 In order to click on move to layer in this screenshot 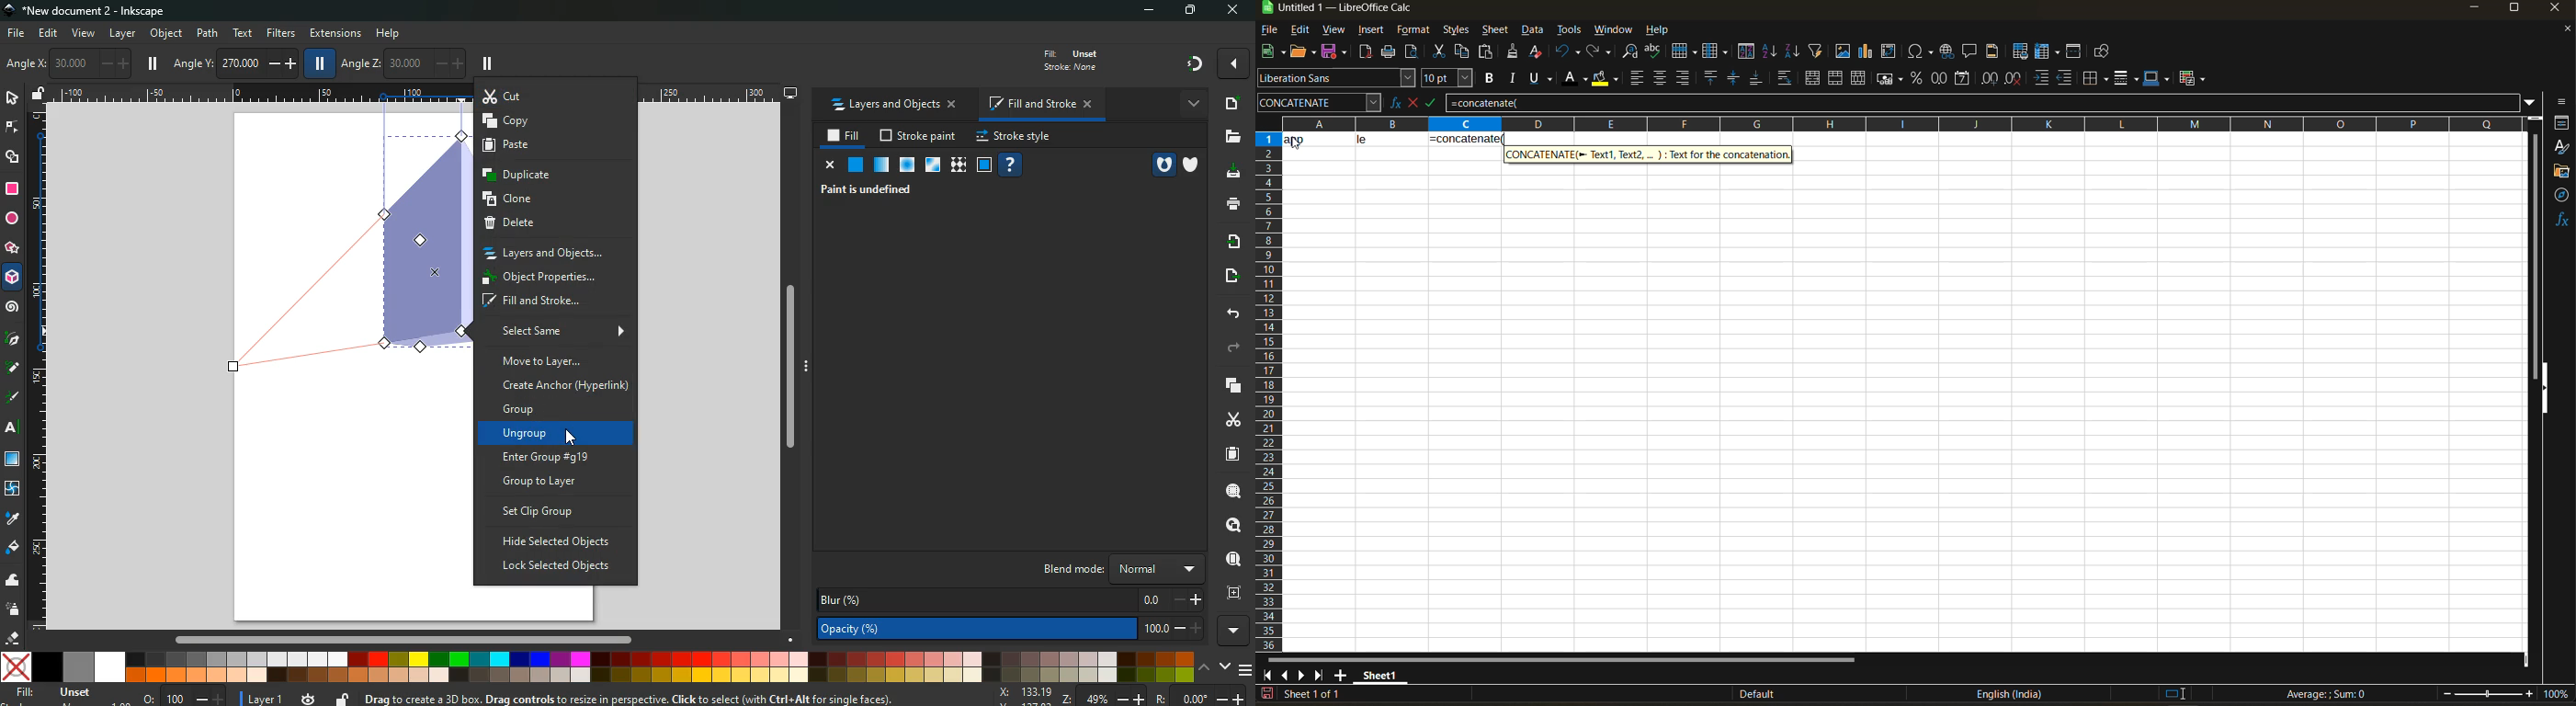, I will do `click(555, 361)`.